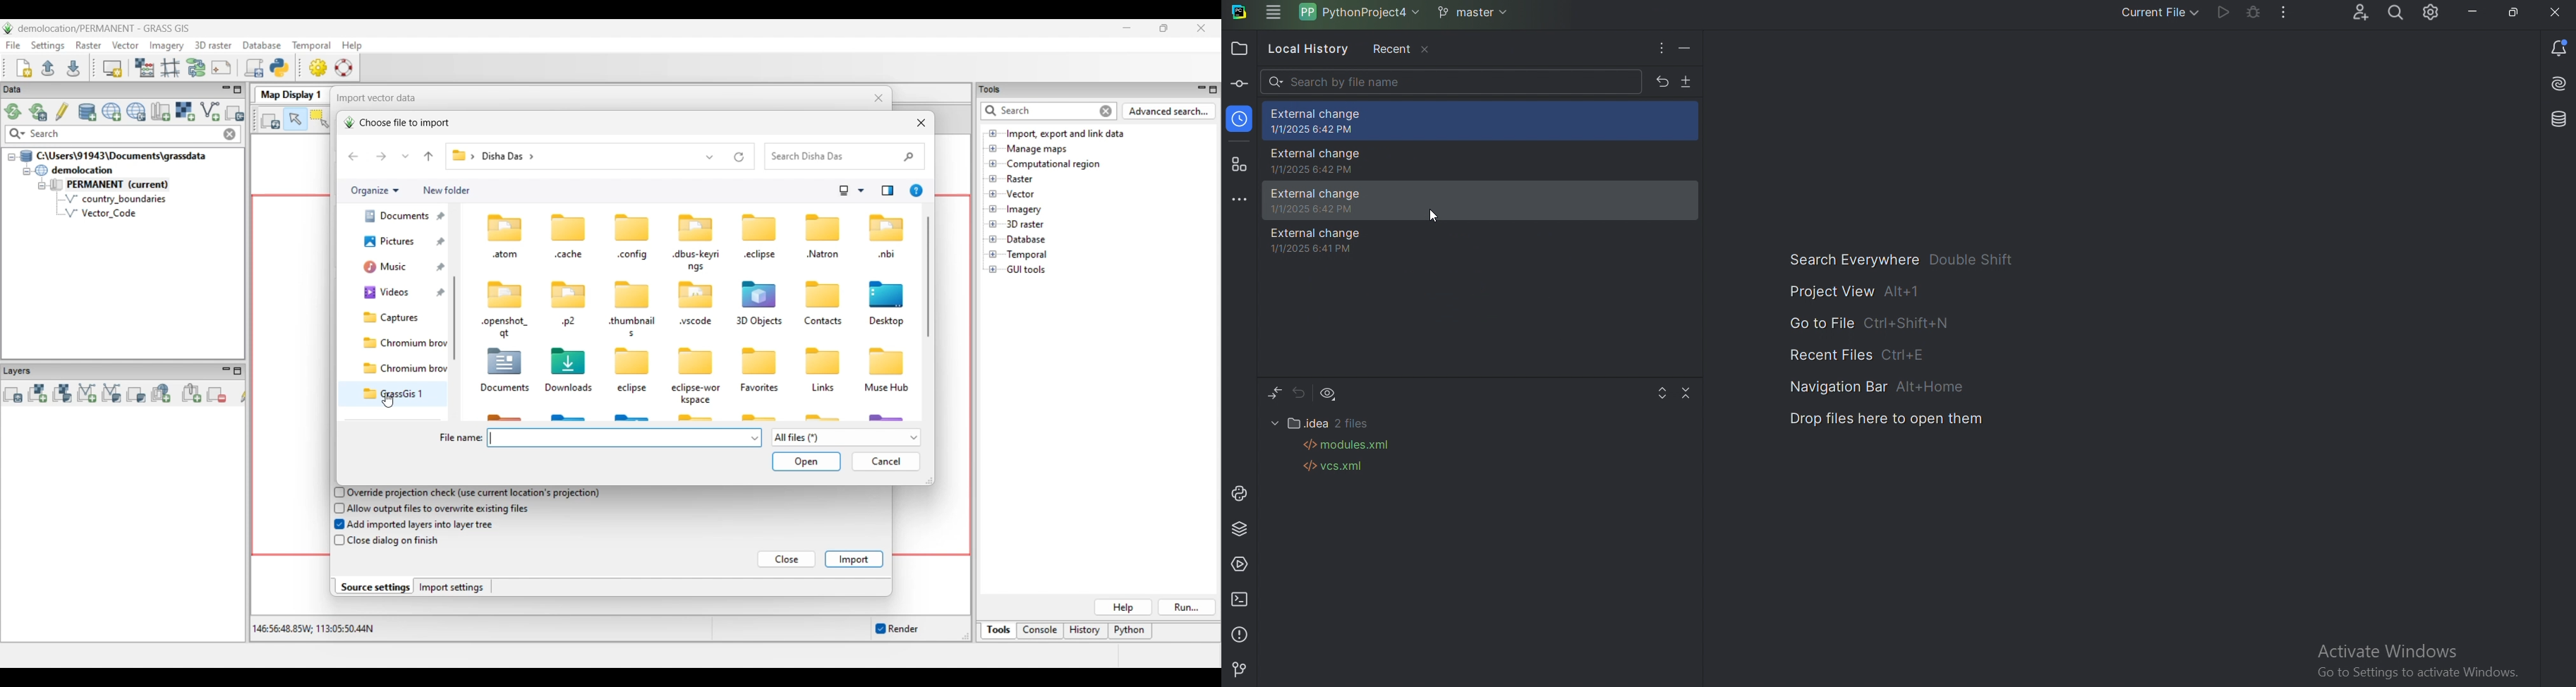 This screenshot has width=2576, height=700. What do you see at coordinates (1240, 201) in the screenshot?
I see `More tool windows` at bounding box center [1240, 201].